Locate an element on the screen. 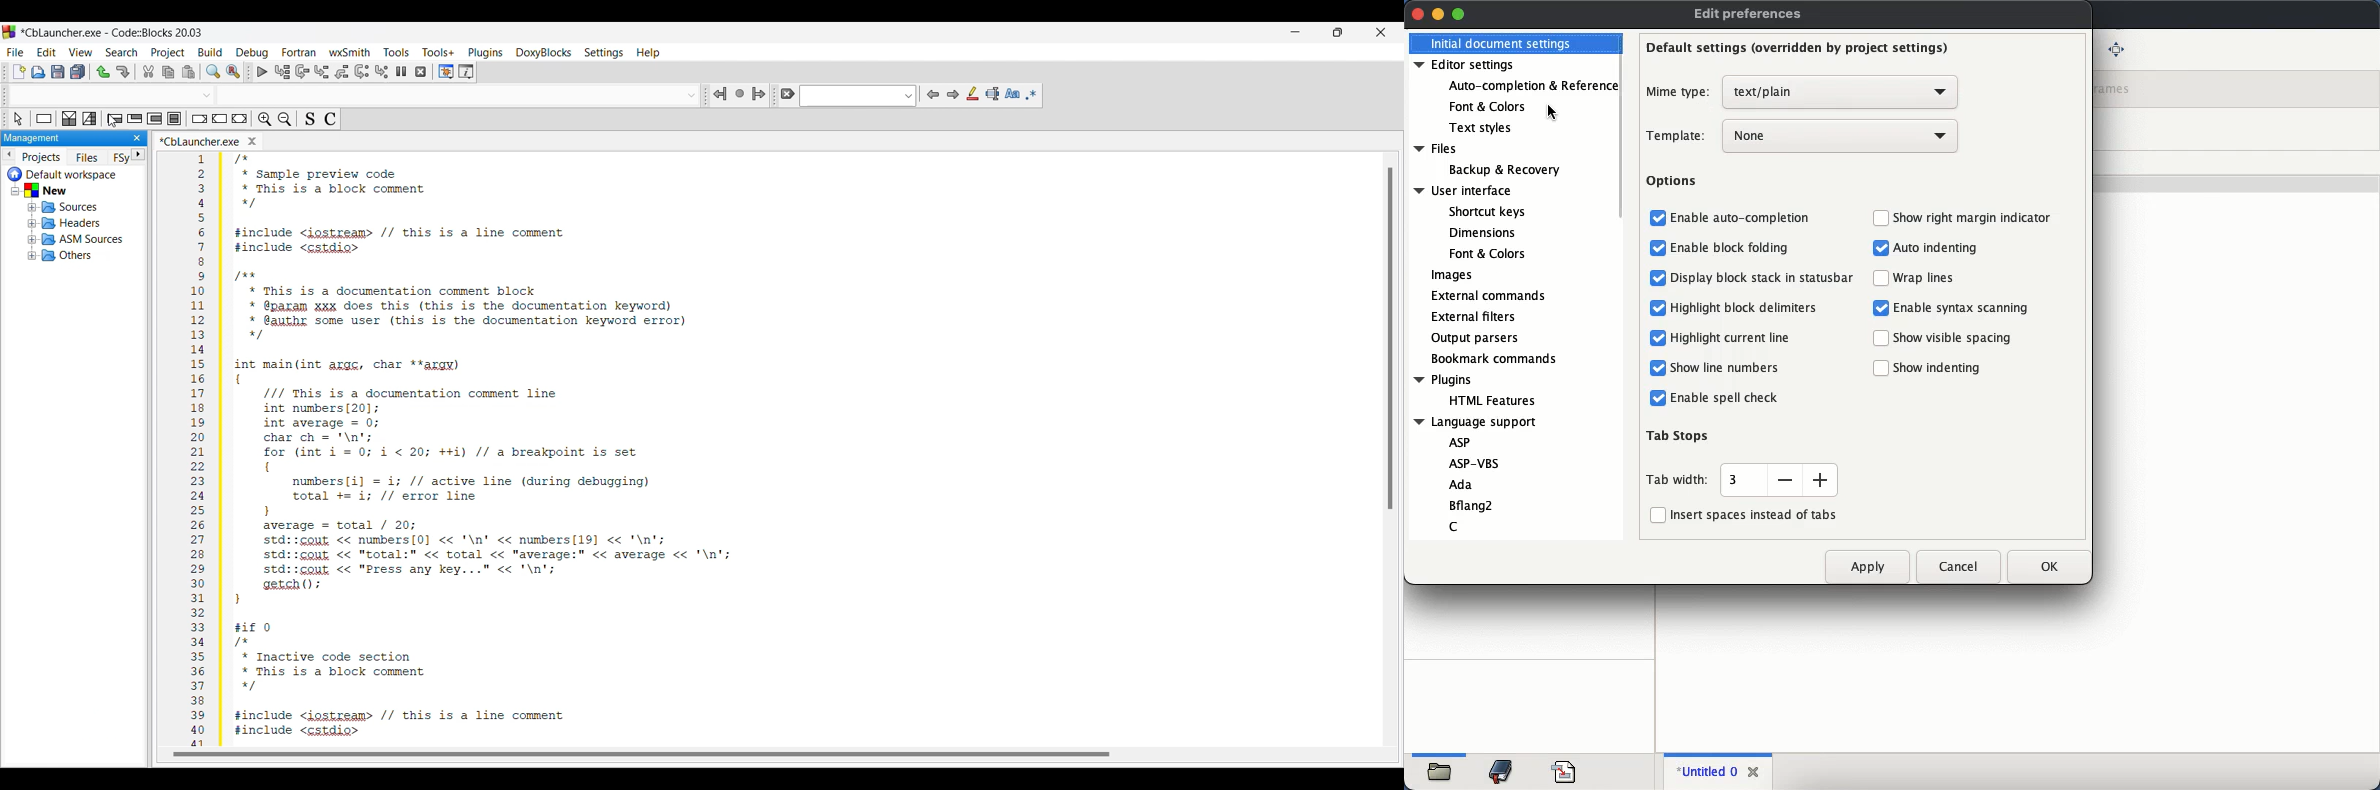 The image size is (2380, 812). files is located at coordinates (1437, 150).